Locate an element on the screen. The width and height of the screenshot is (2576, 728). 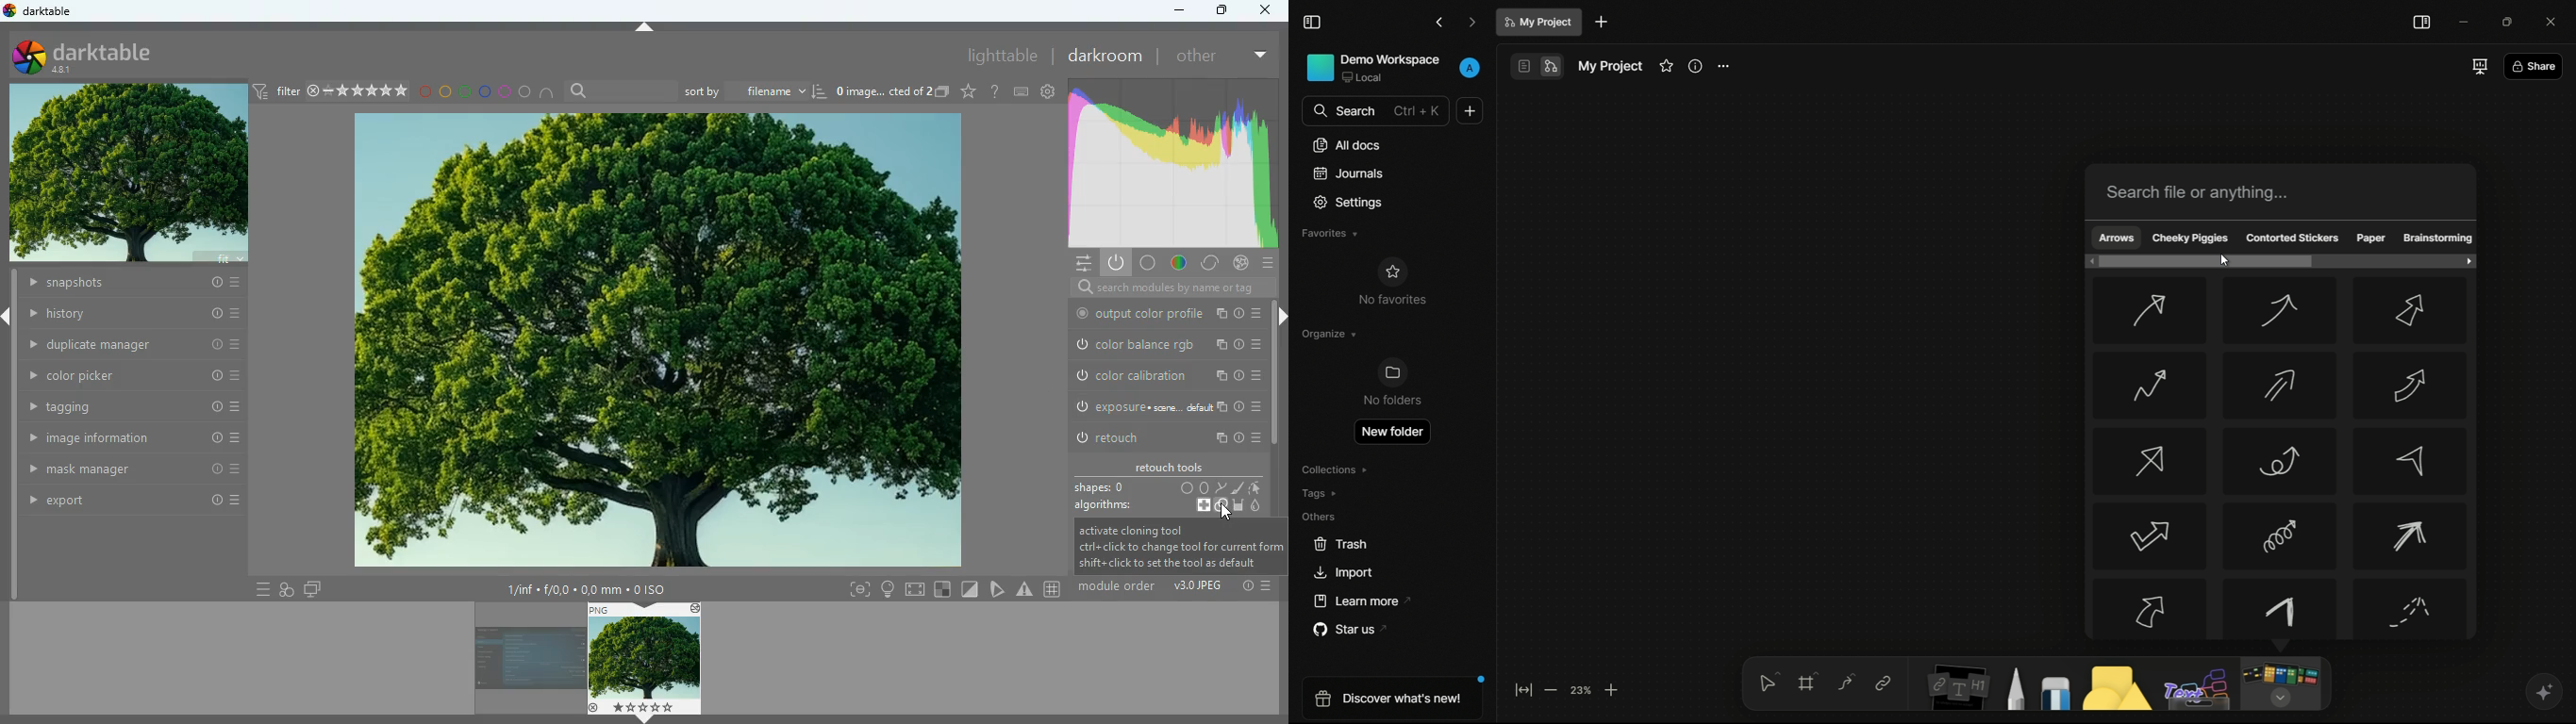
scroll left is located at coordinates (2089, 261).